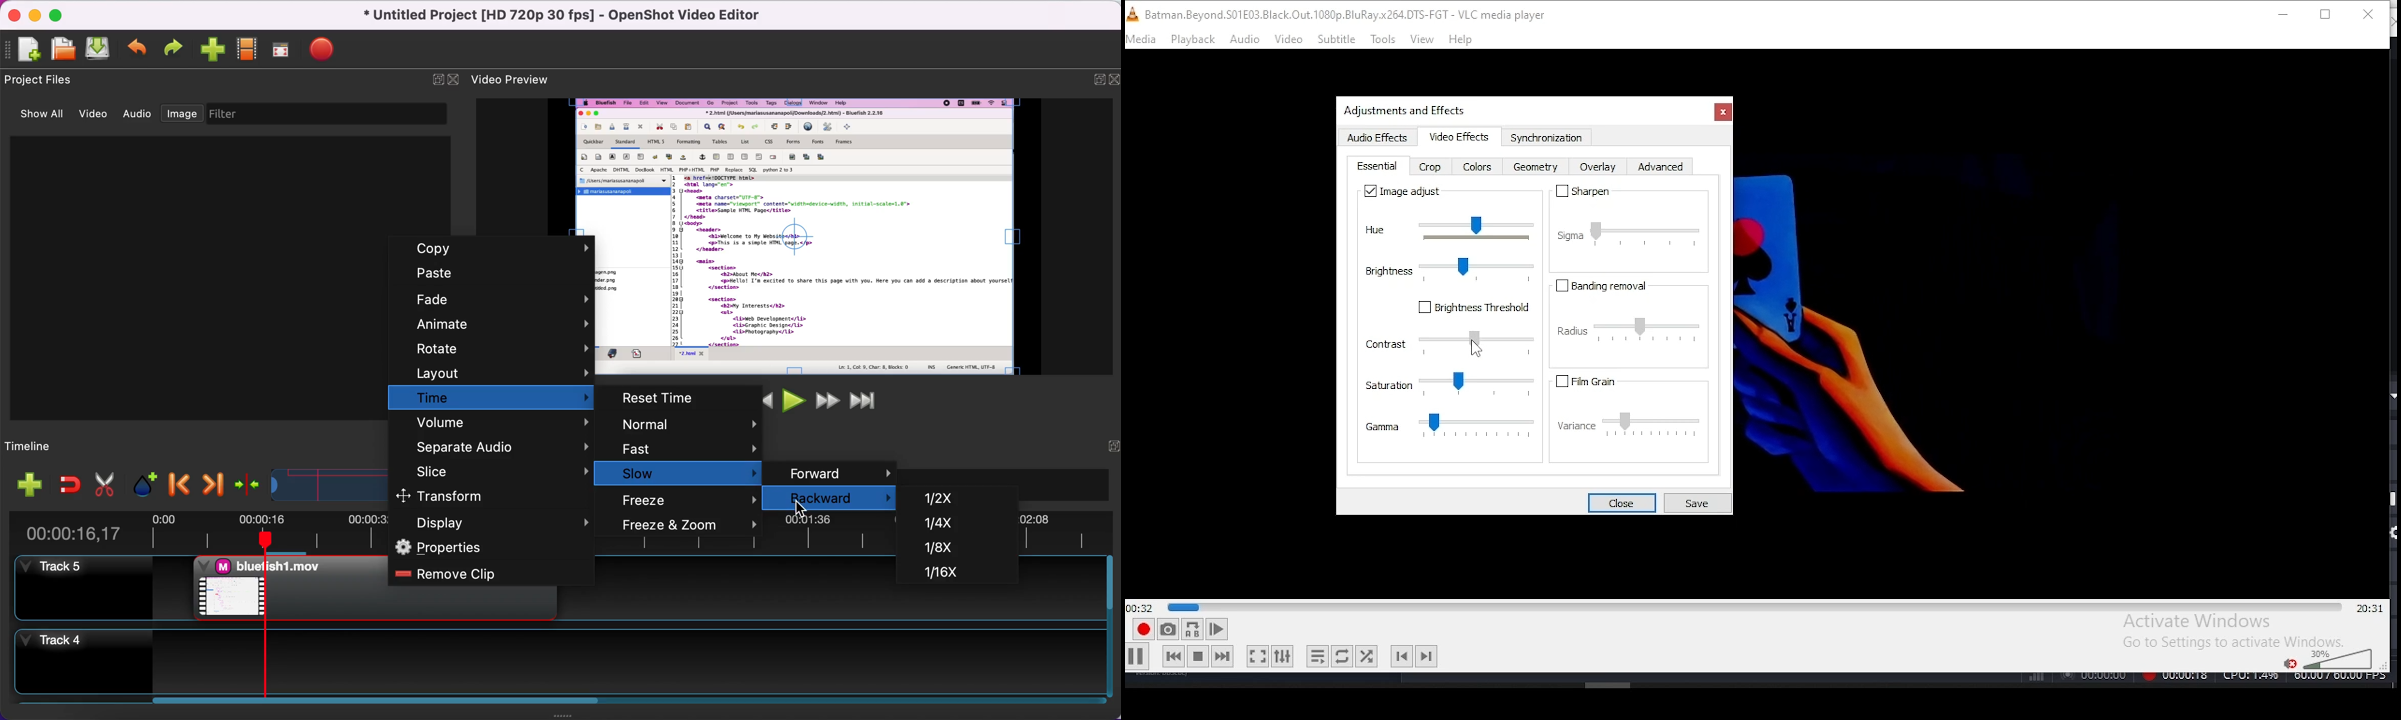  What do you see at coordinates (688, 398) in the screenshot?
I see `reset time` at bounding box center [688, 398].